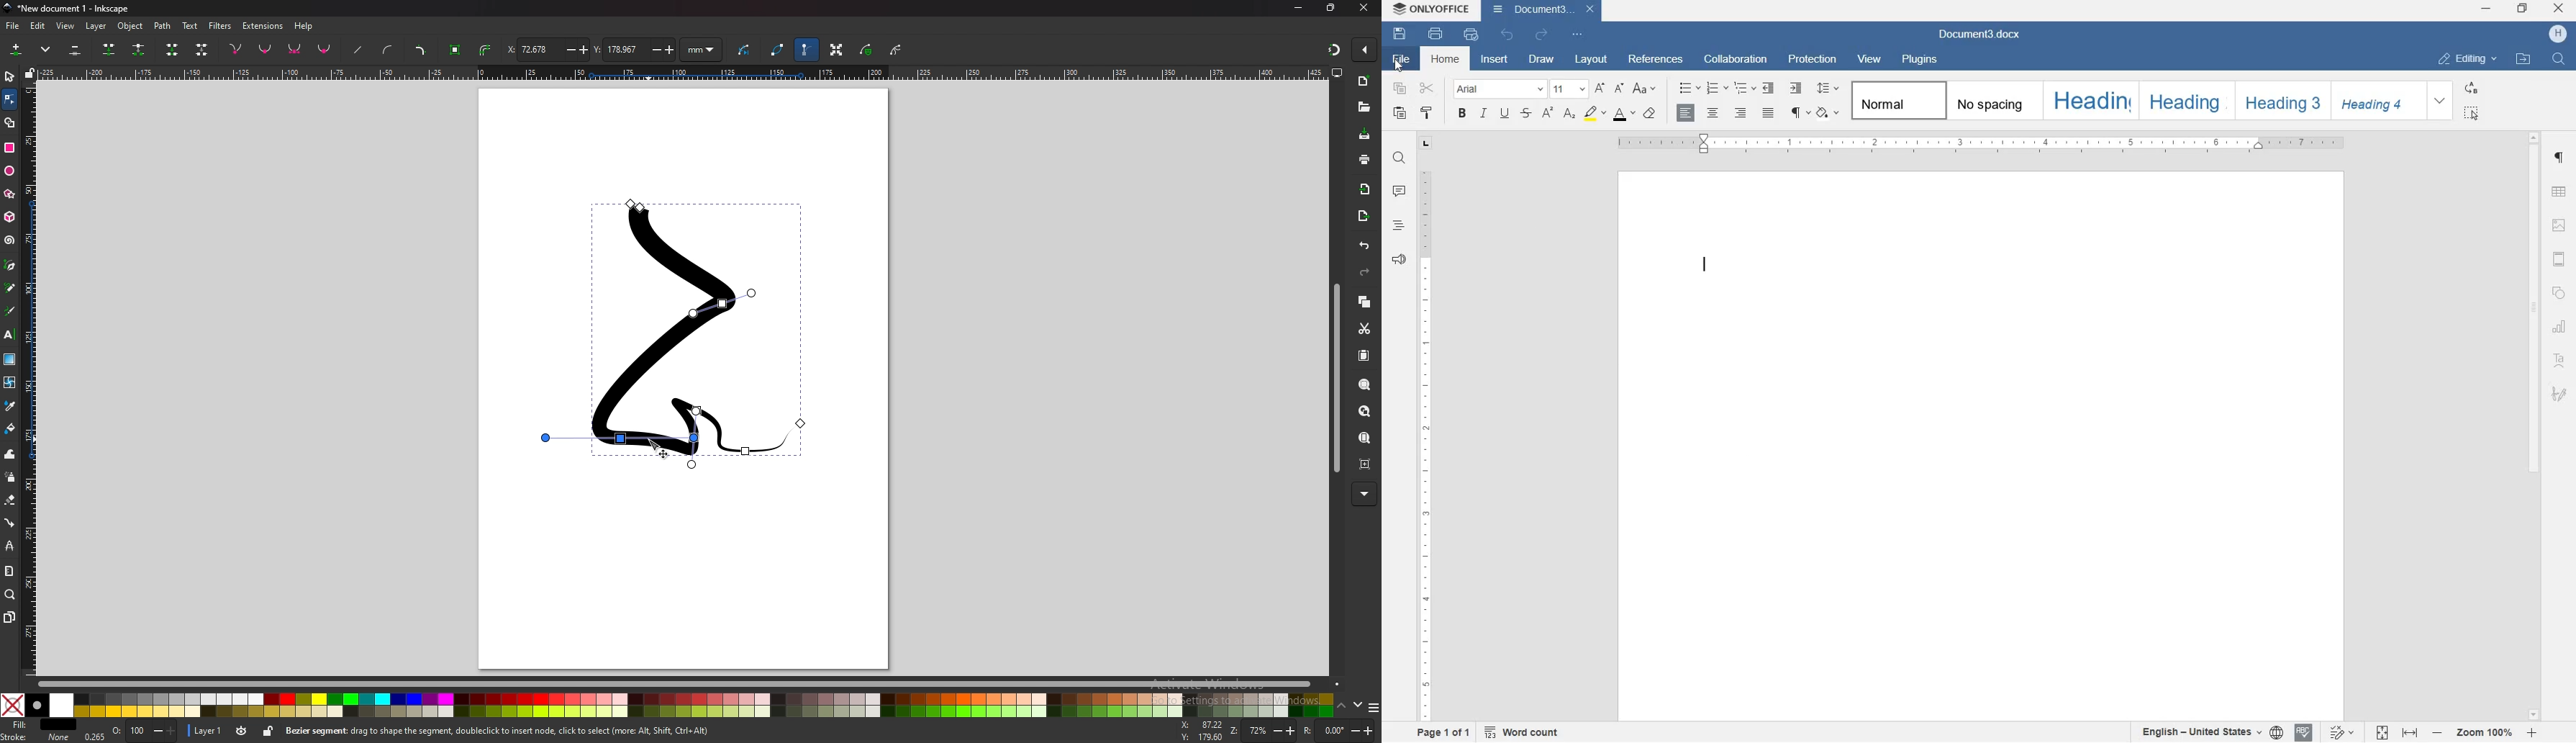 The image size is (2576, 756). Describe the element at coordinates (2560, 60) in the screenshot. I see `find` at that location.